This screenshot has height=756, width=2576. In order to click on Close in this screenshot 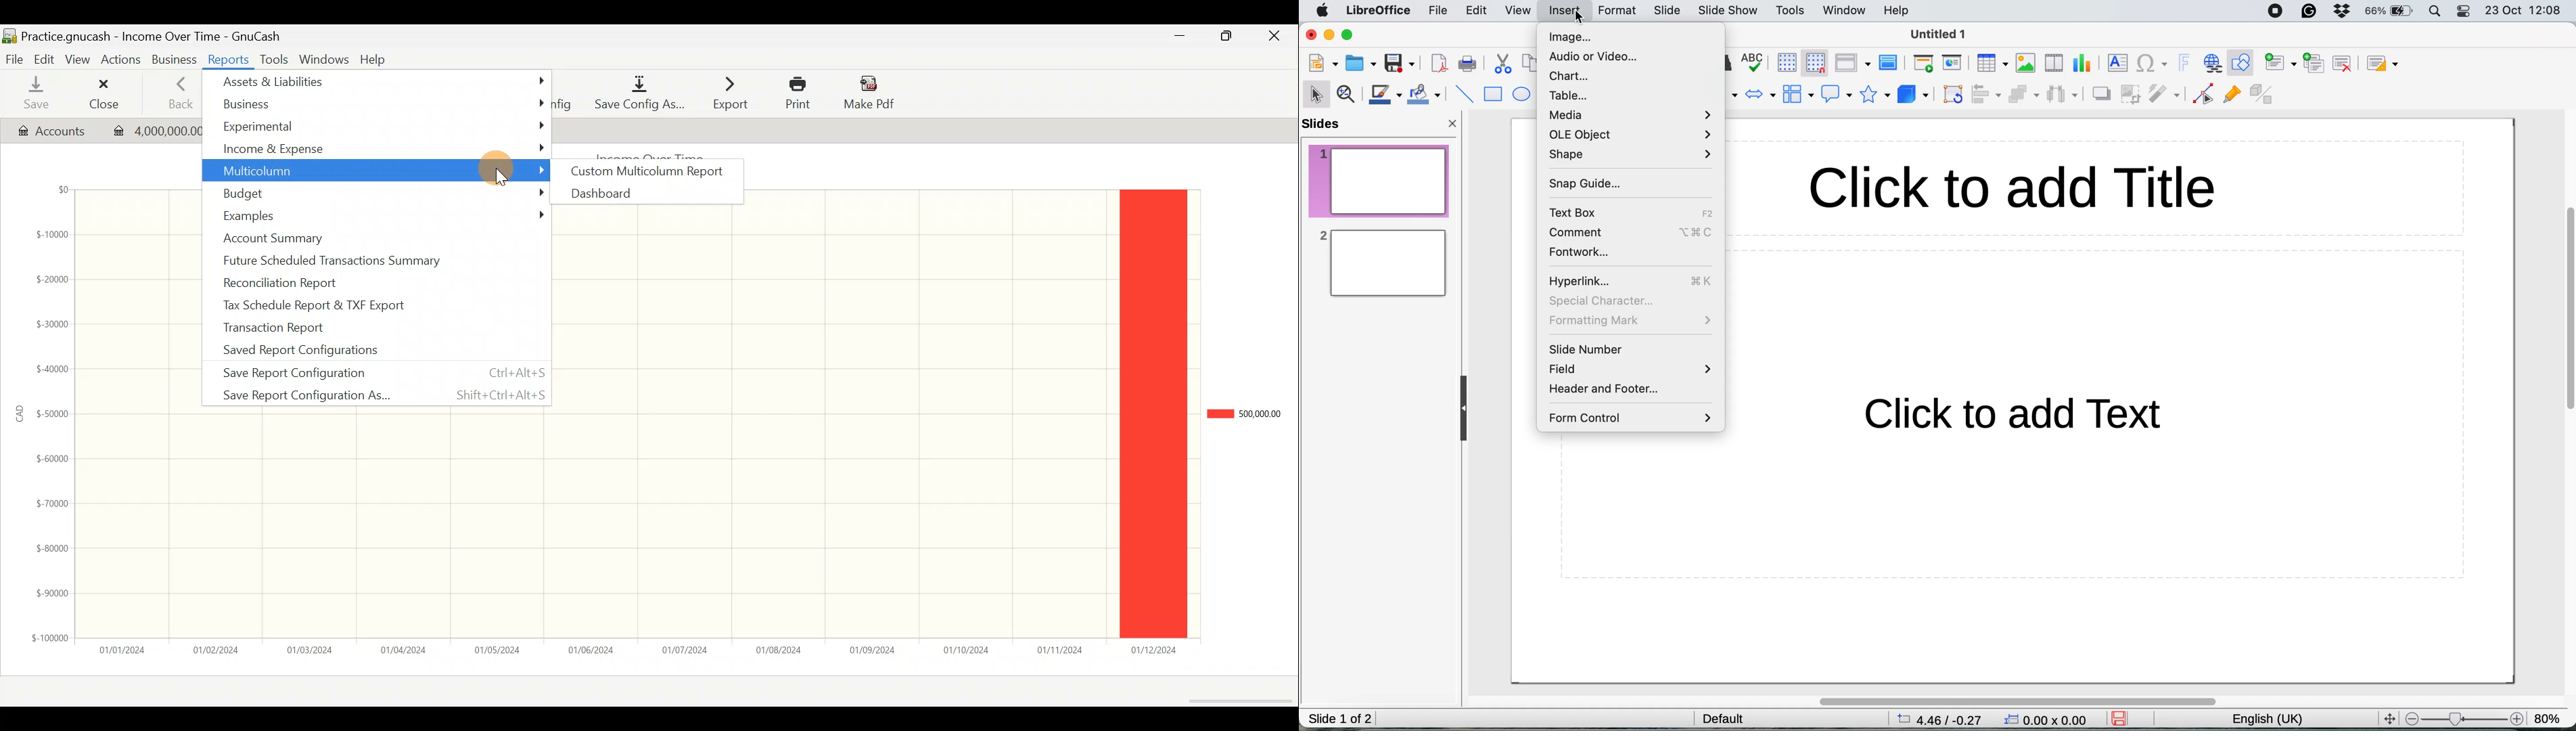, I will do `click(105, 93)`.